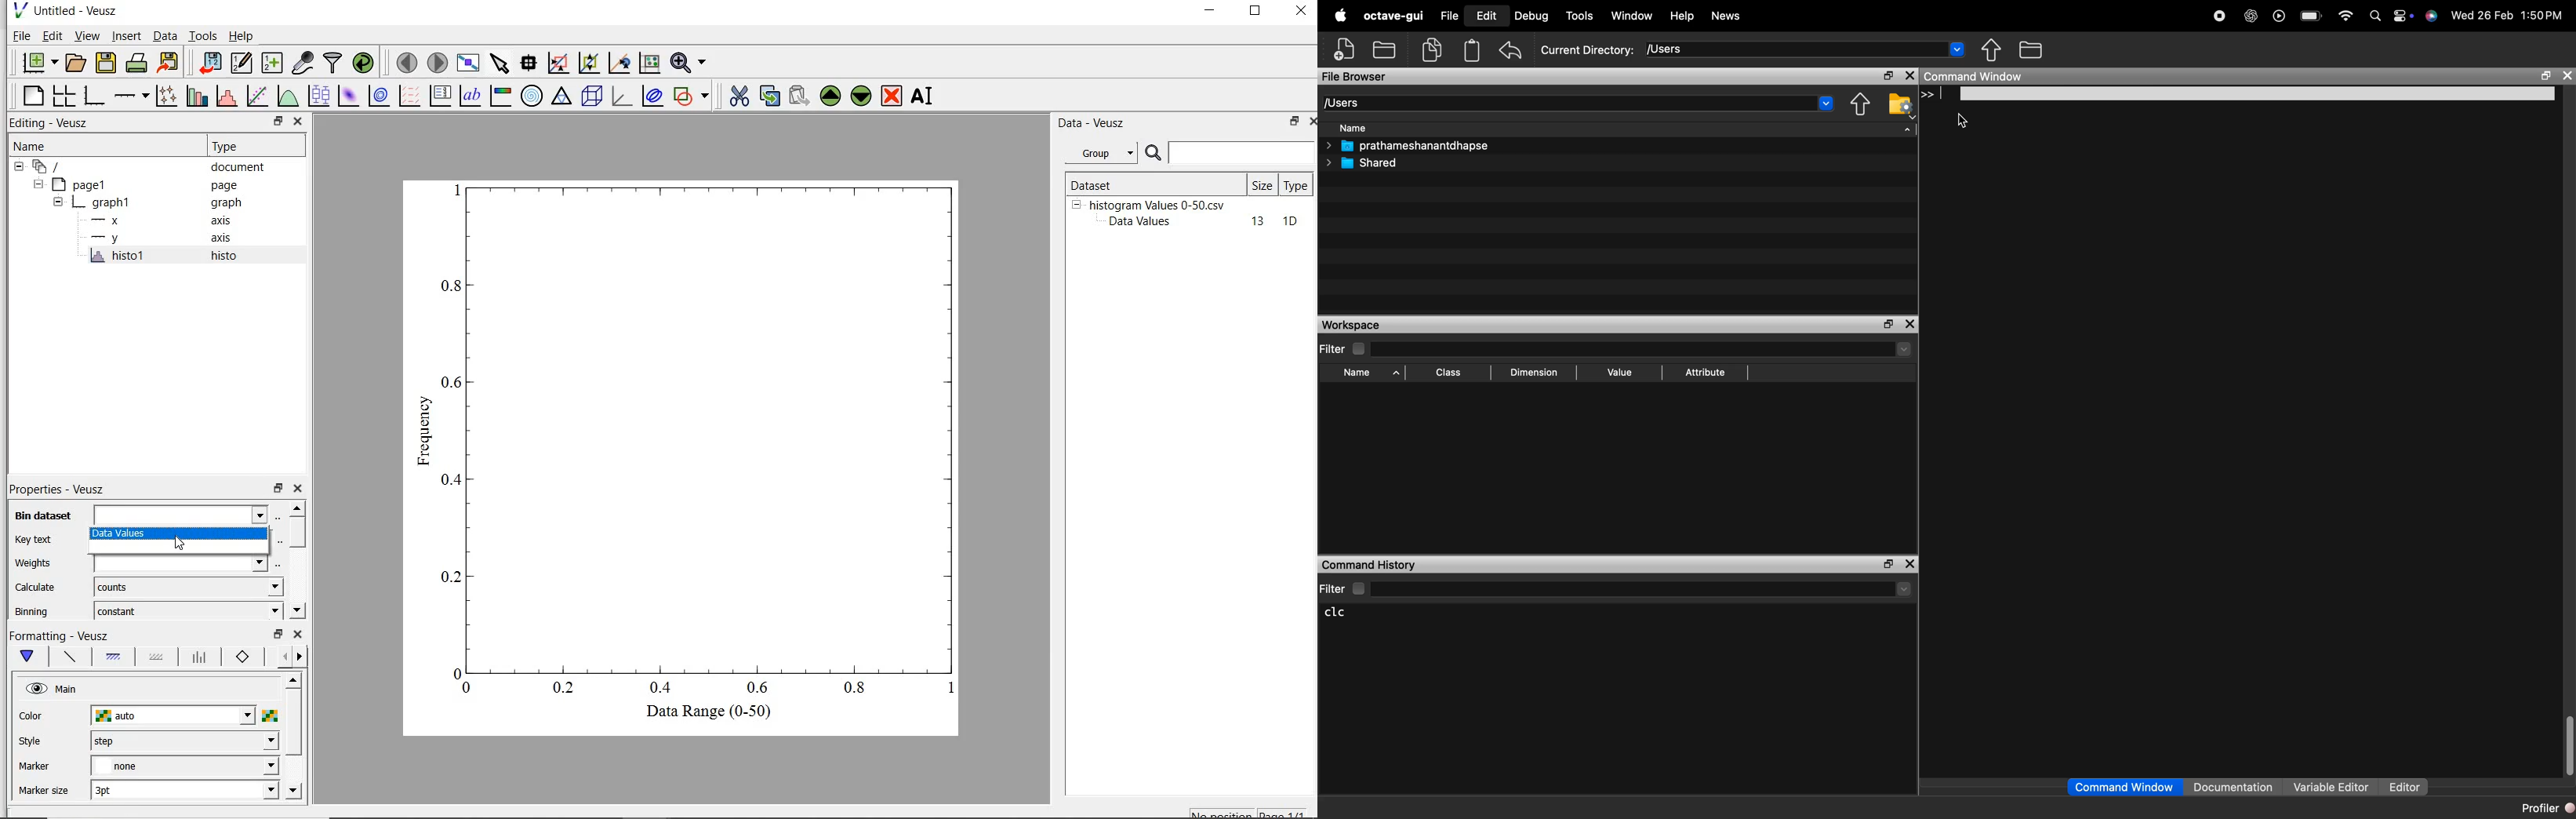 This screenshot has width=2576, height=840. Describe the element at coordinates (278, 122) in the screenshot. I see `restore down` at that location.